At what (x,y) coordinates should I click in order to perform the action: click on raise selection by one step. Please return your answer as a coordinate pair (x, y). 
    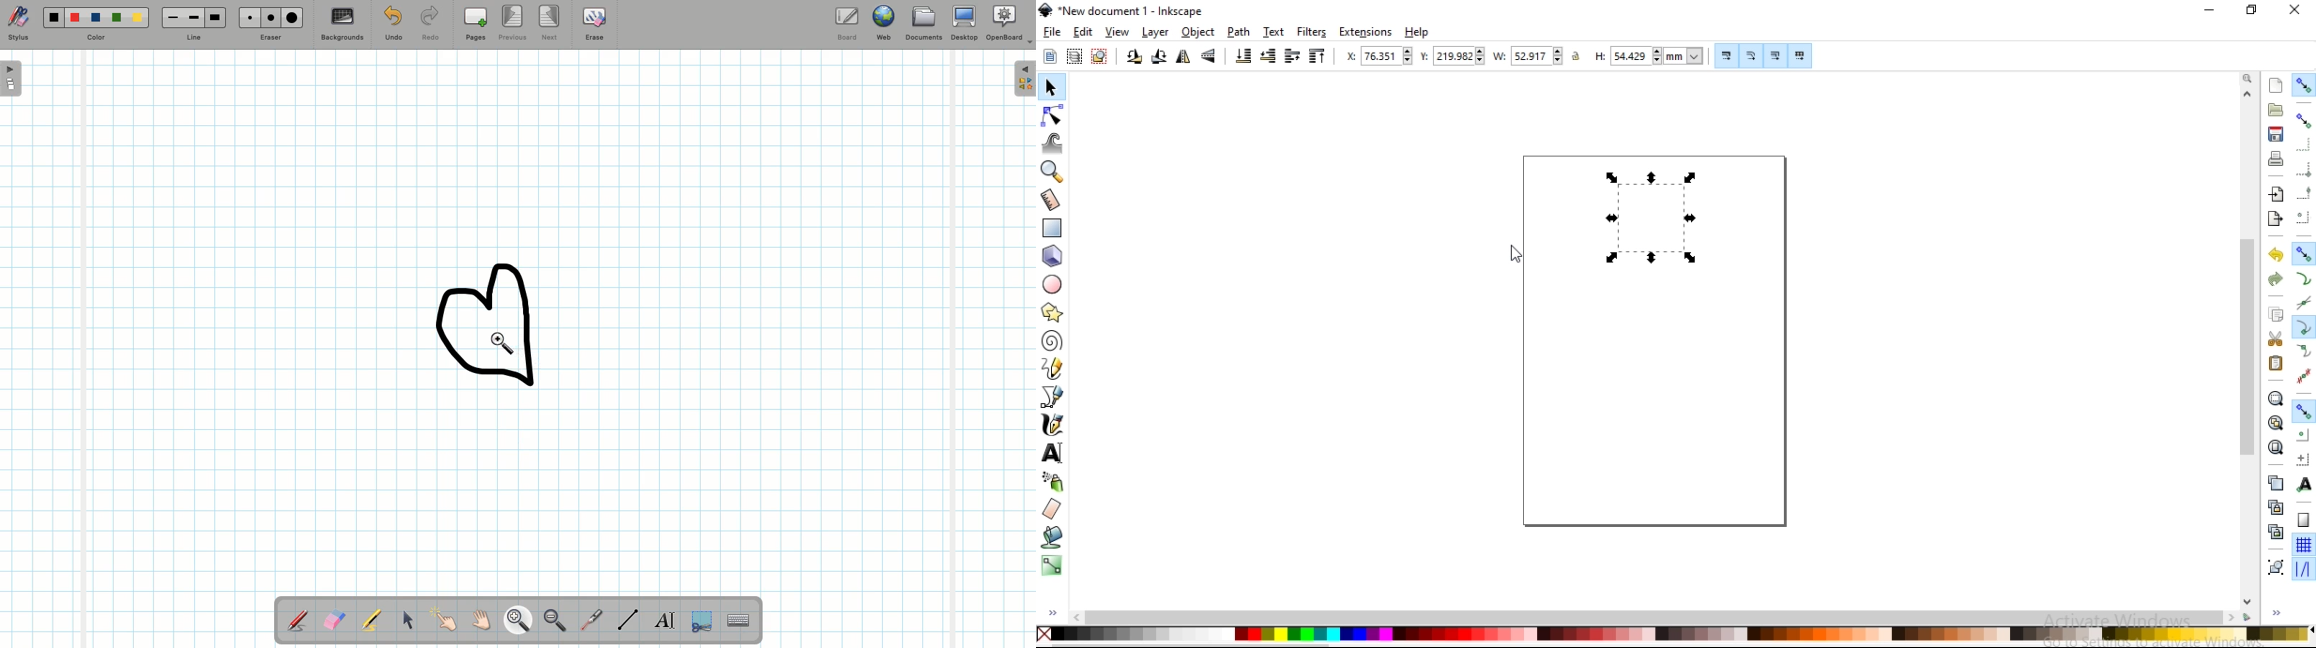
    Looking at the image, I should click on (1293, 59).